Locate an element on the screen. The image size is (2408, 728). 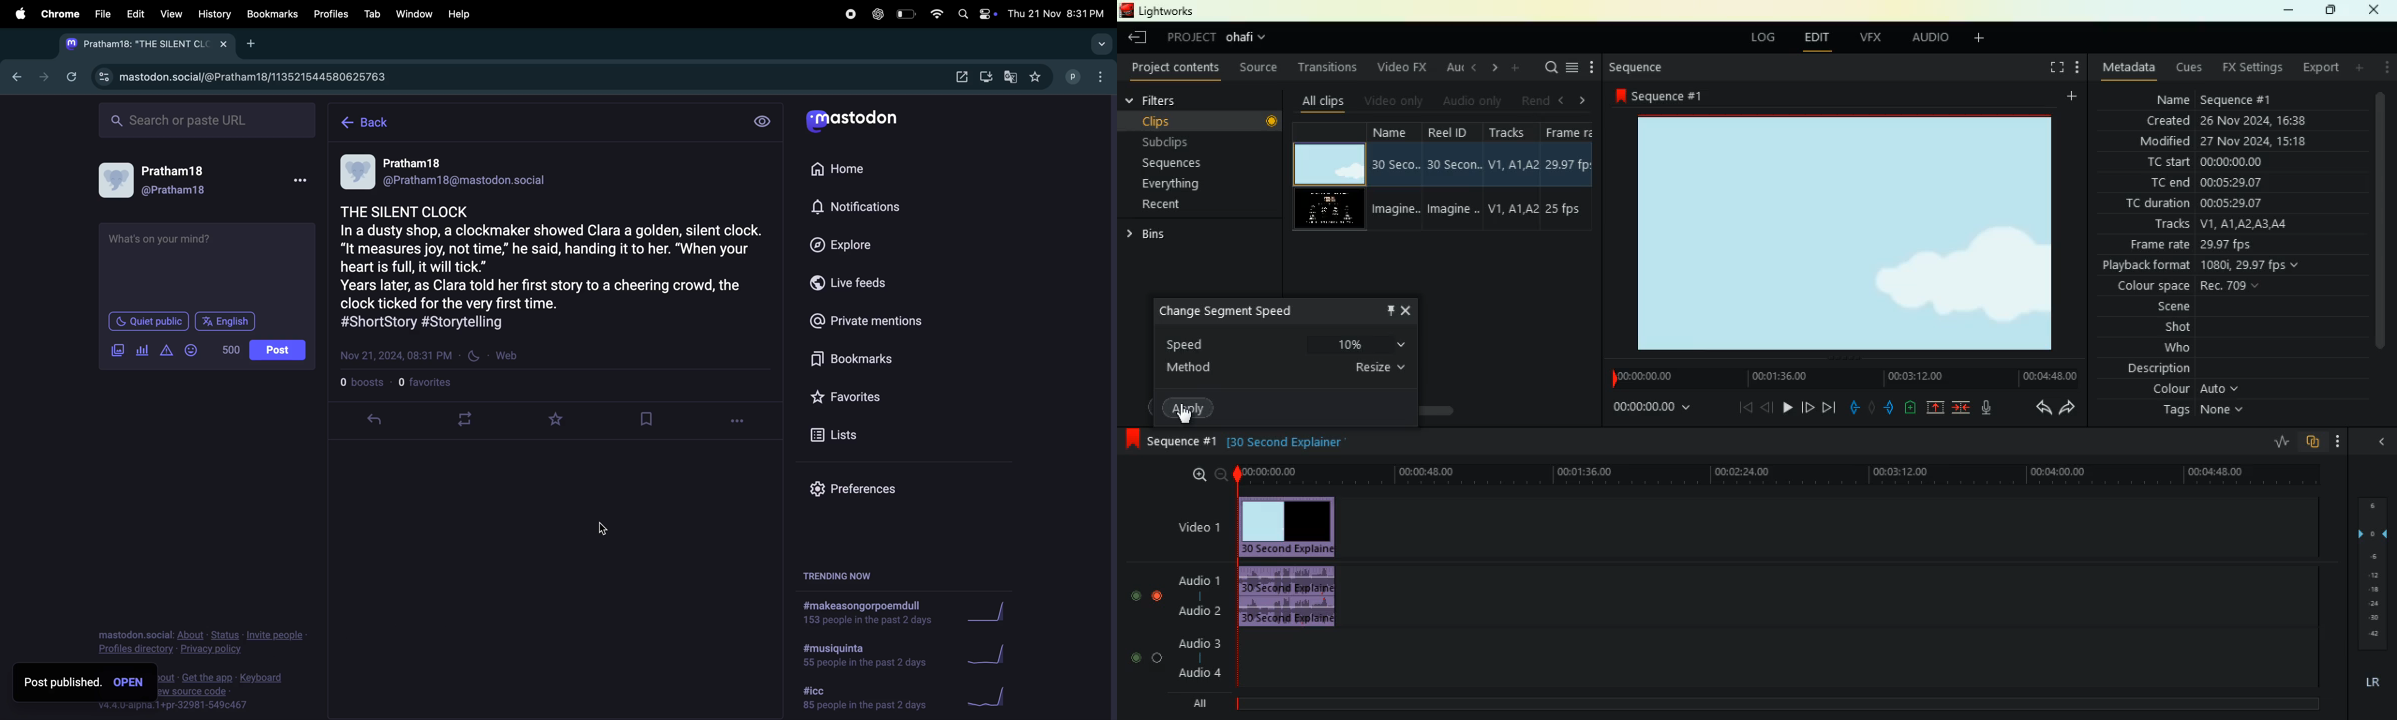
hashtag is located at coordinates (861, 657).